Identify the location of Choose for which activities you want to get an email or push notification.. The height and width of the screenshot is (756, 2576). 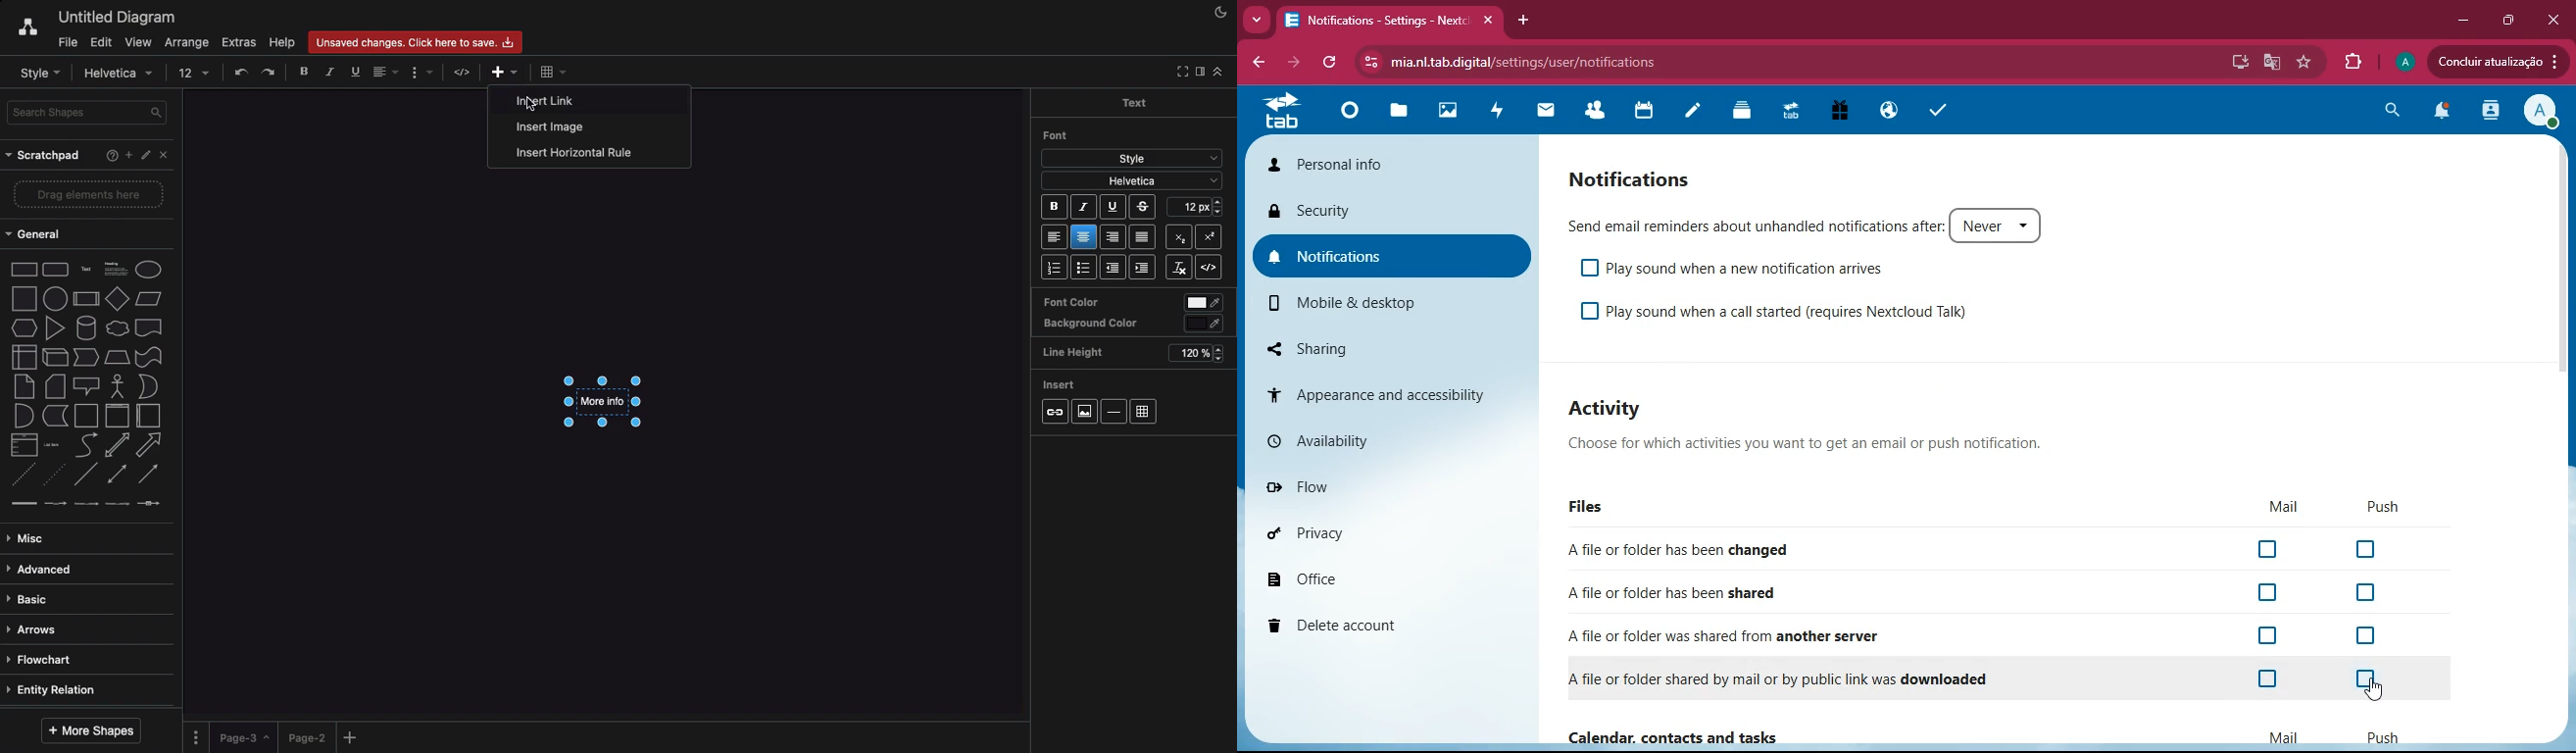
(1817, 445).